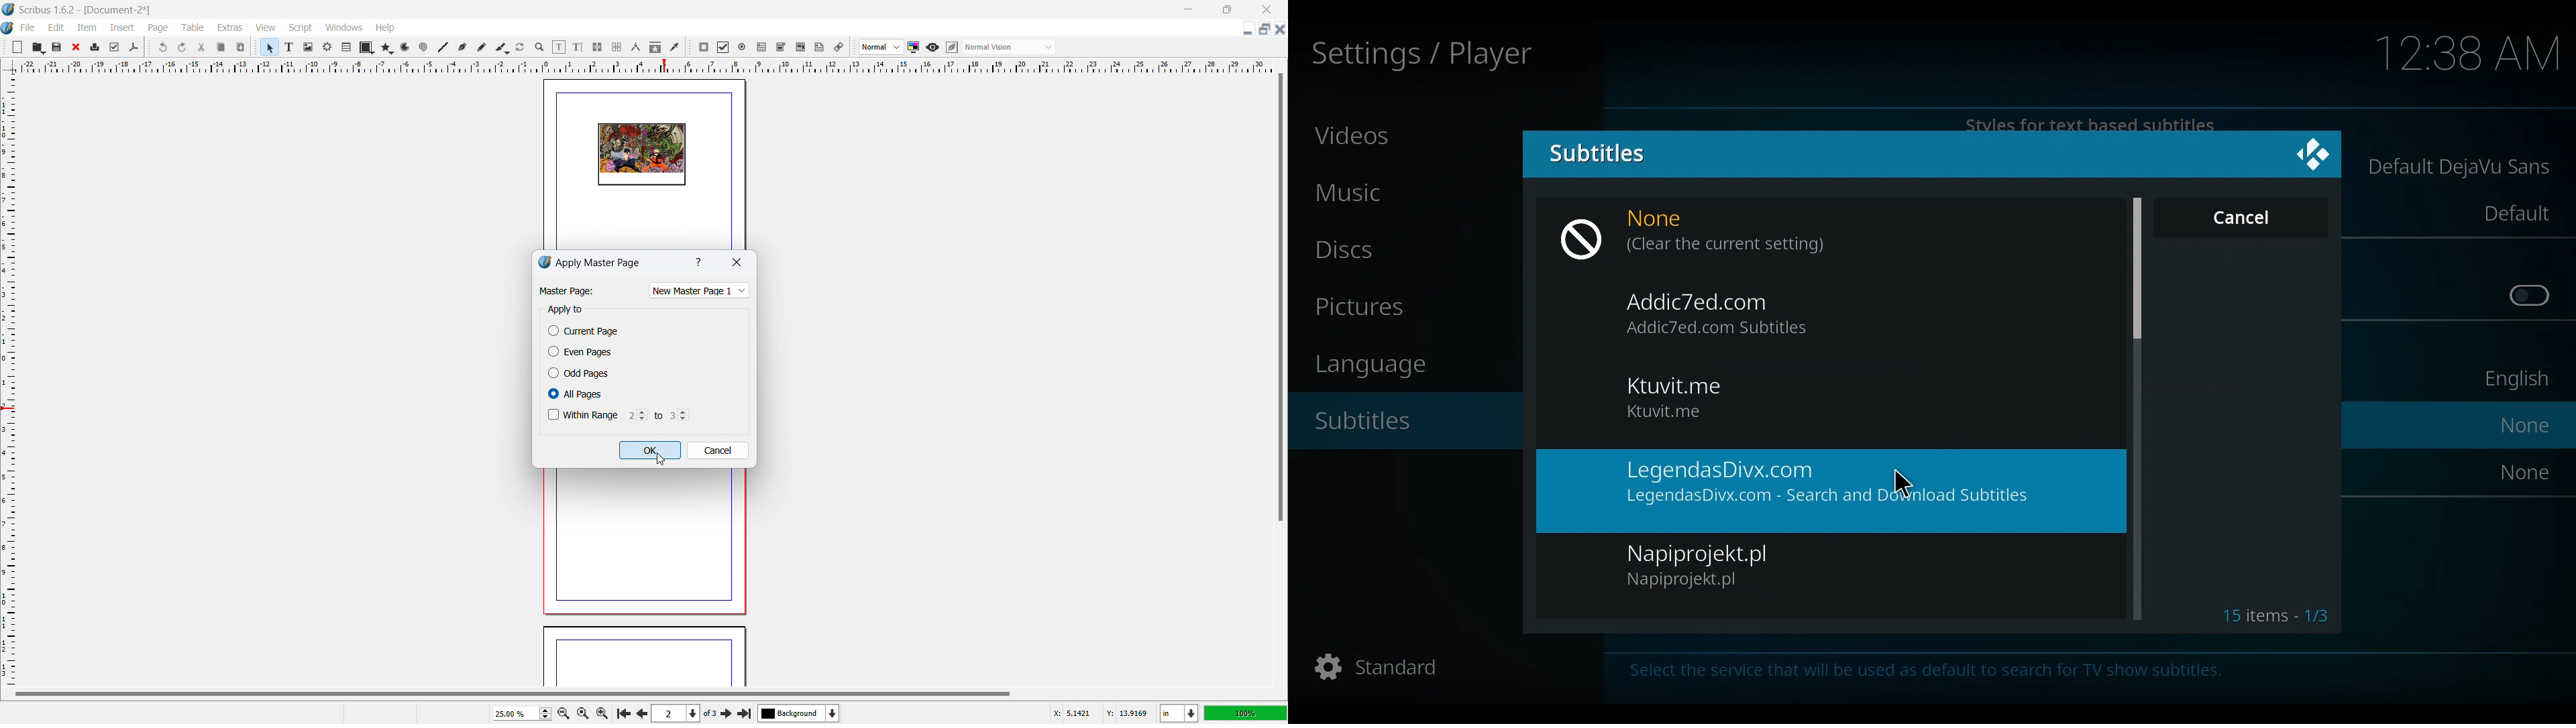  What do you see at coordinates (2526, 471) in the screenshot?
I see `None` at bounding box center [2526, 471].